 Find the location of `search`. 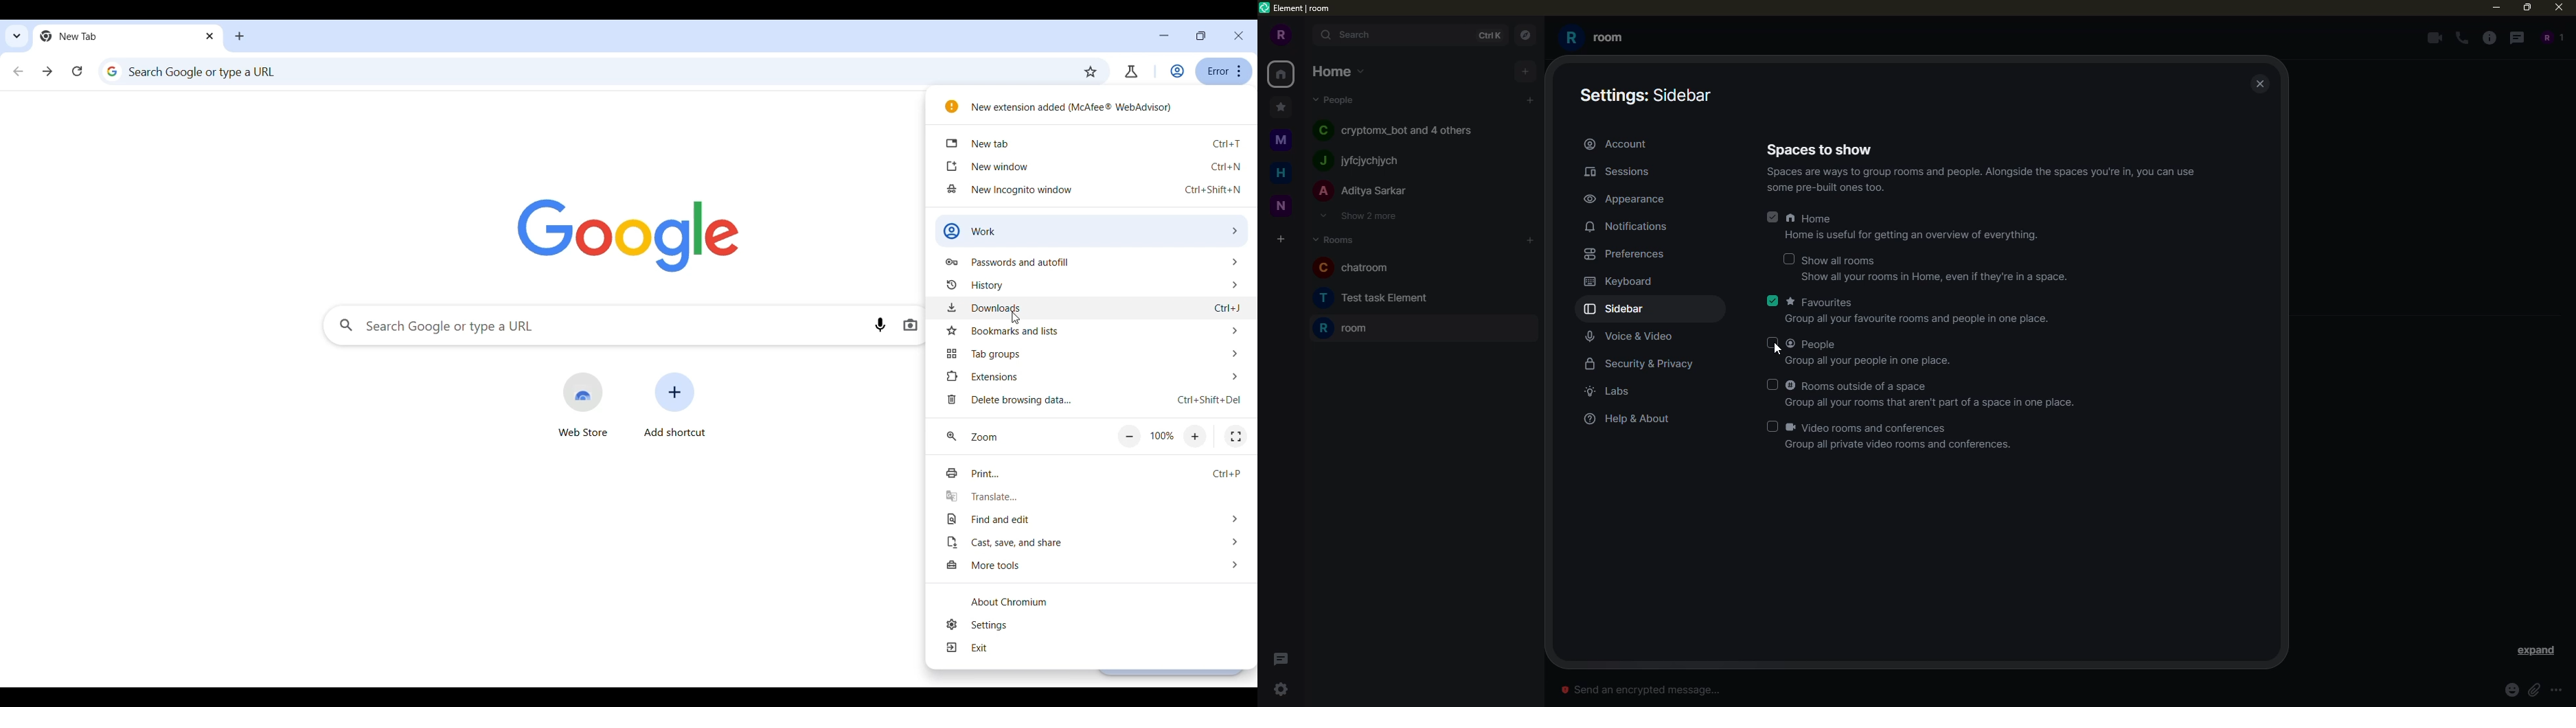

search is located at coordinates (1355, 35).